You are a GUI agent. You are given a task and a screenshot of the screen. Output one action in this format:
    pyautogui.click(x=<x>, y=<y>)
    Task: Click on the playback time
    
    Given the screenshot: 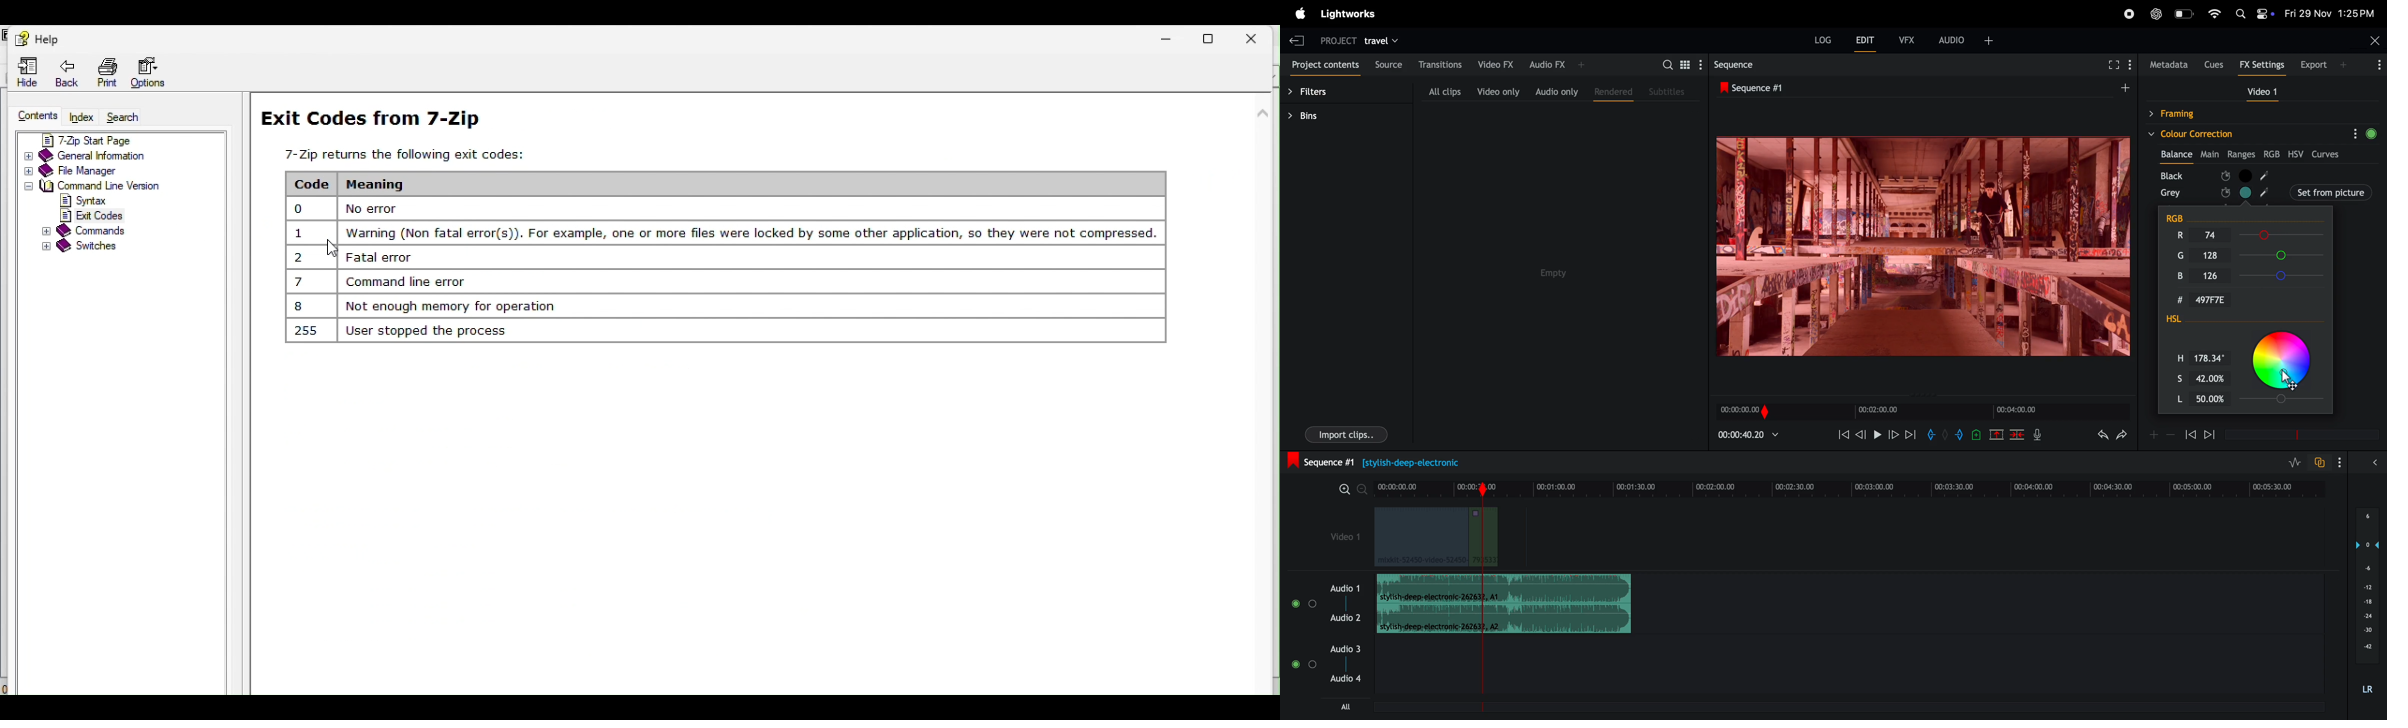 What is the action you would take?
    pyautogui.click(x=1755, y=436)
    